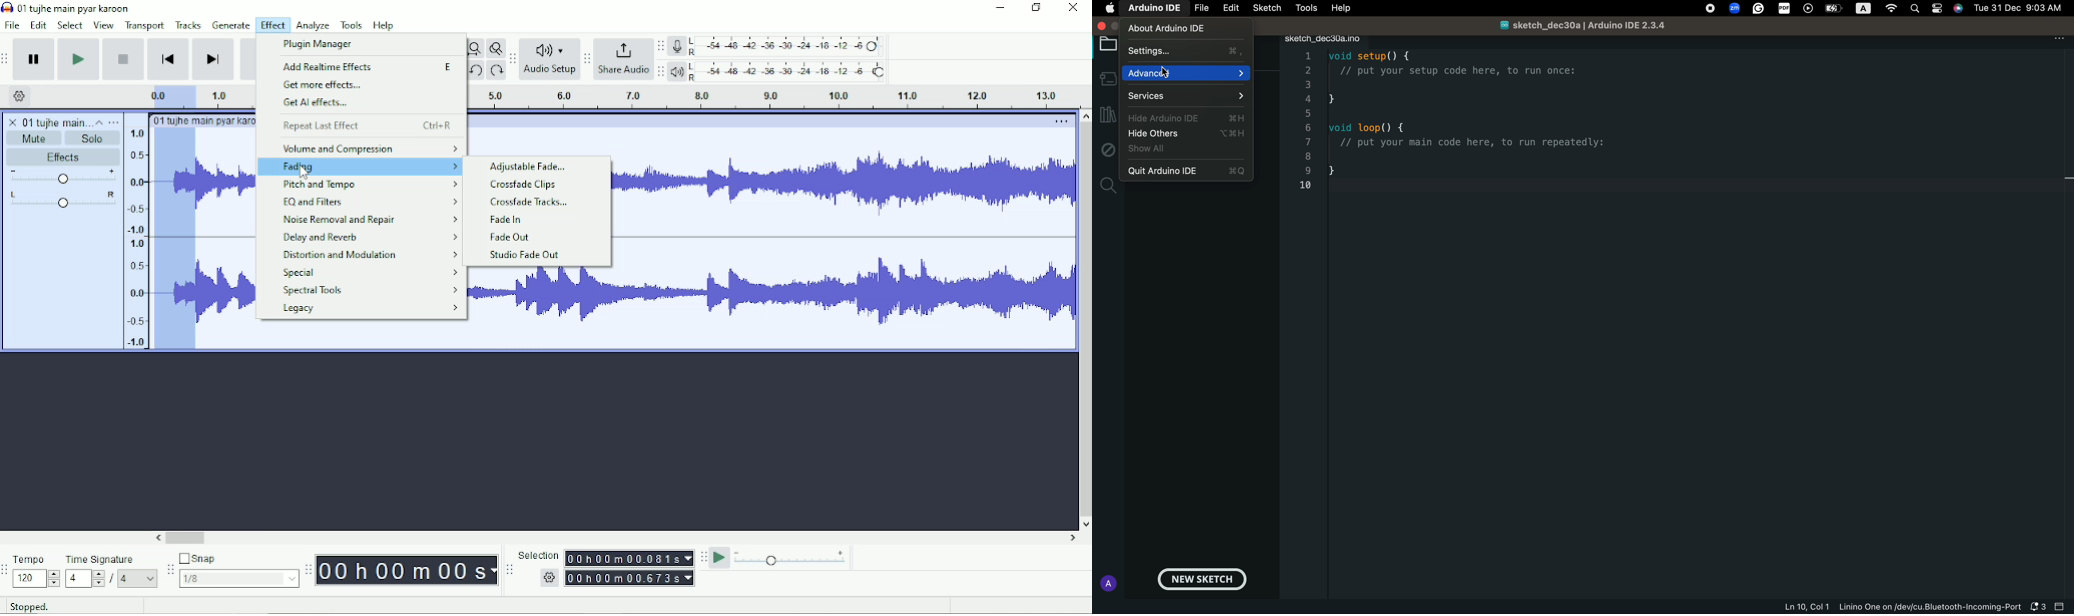  I want to click on 4, so click(137, 578).